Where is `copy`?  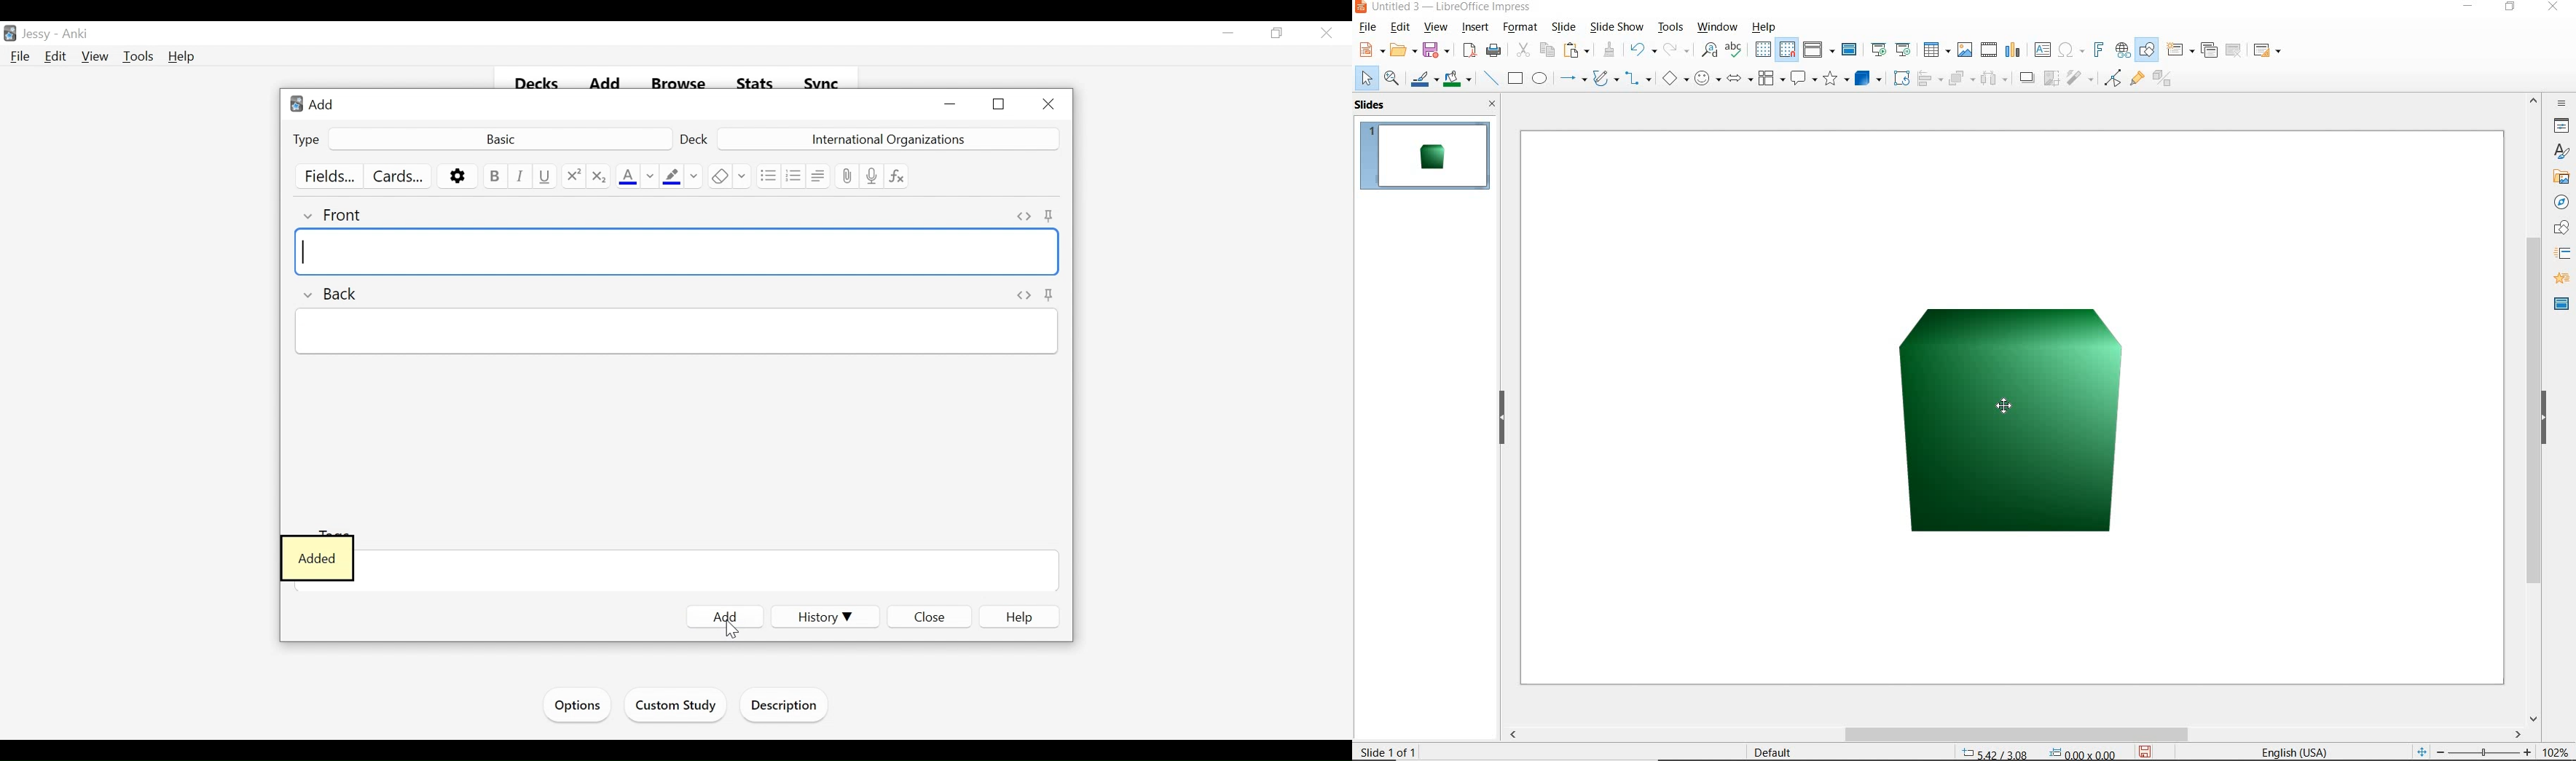
copy is located at coordinates (1548, 50).